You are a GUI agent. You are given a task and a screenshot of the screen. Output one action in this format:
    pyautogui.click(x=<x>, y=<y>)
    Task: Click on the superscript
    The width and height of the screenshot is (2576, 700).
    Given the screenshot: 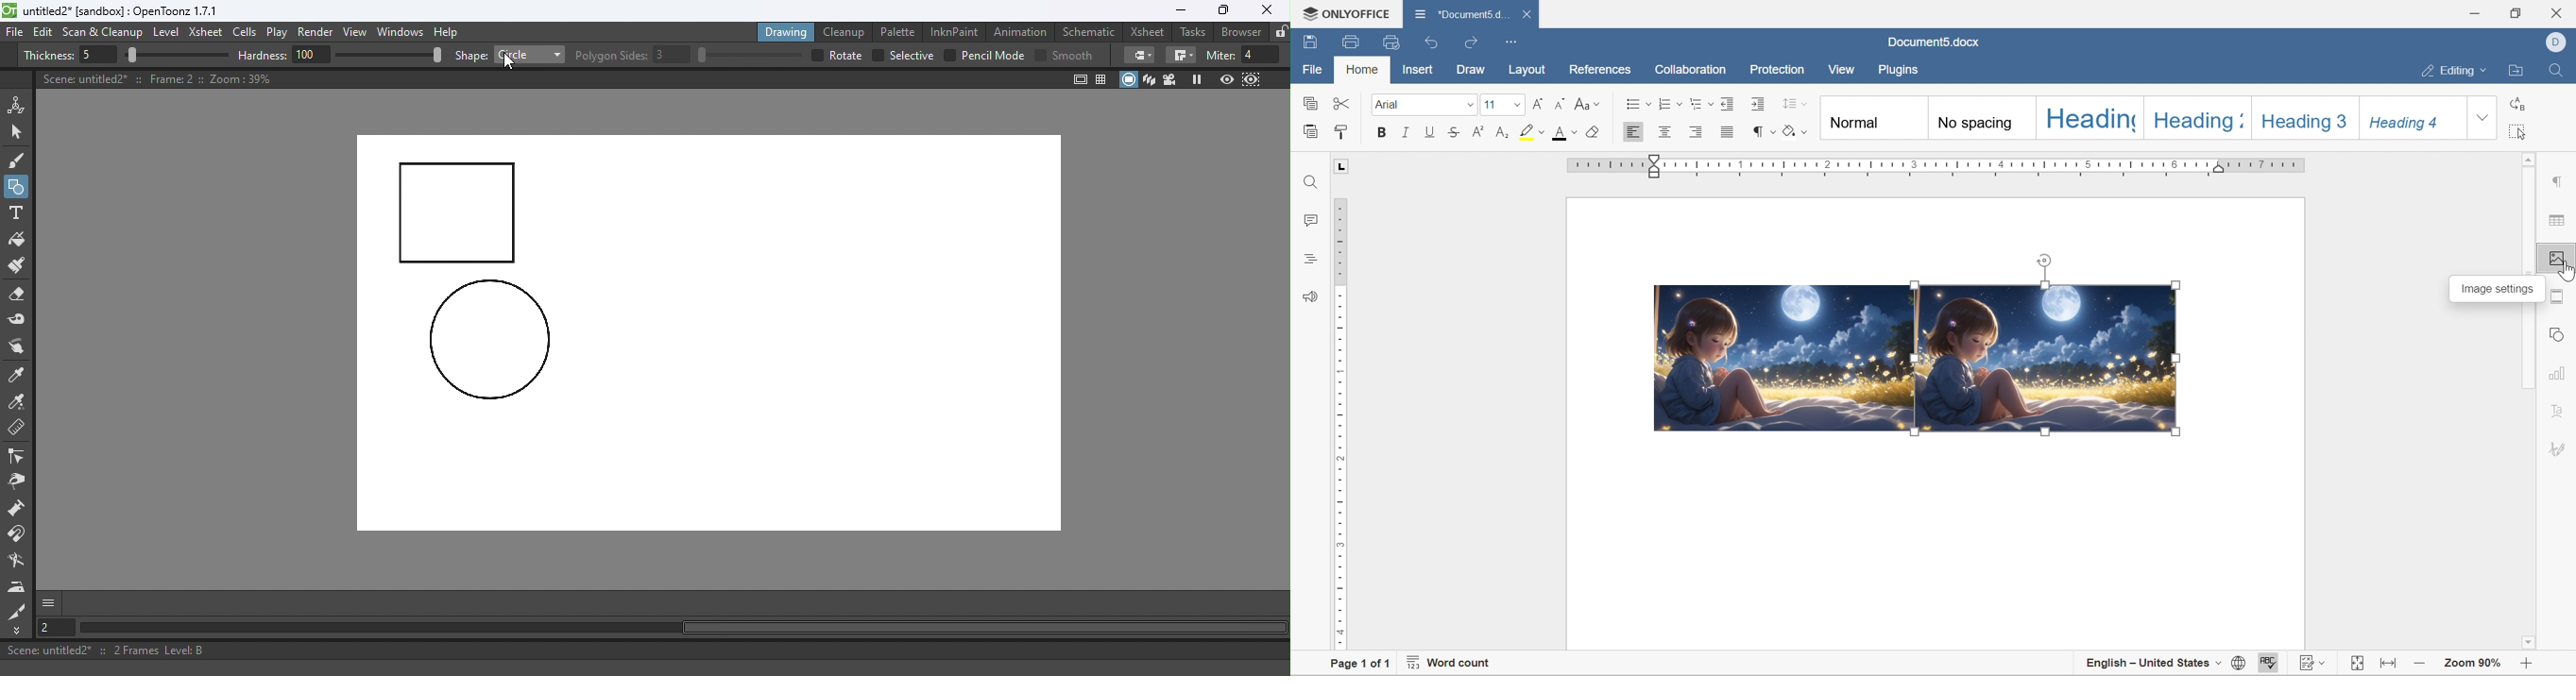 What is the action you would take?
    pyautogui.click(x=1478, y=131)
    